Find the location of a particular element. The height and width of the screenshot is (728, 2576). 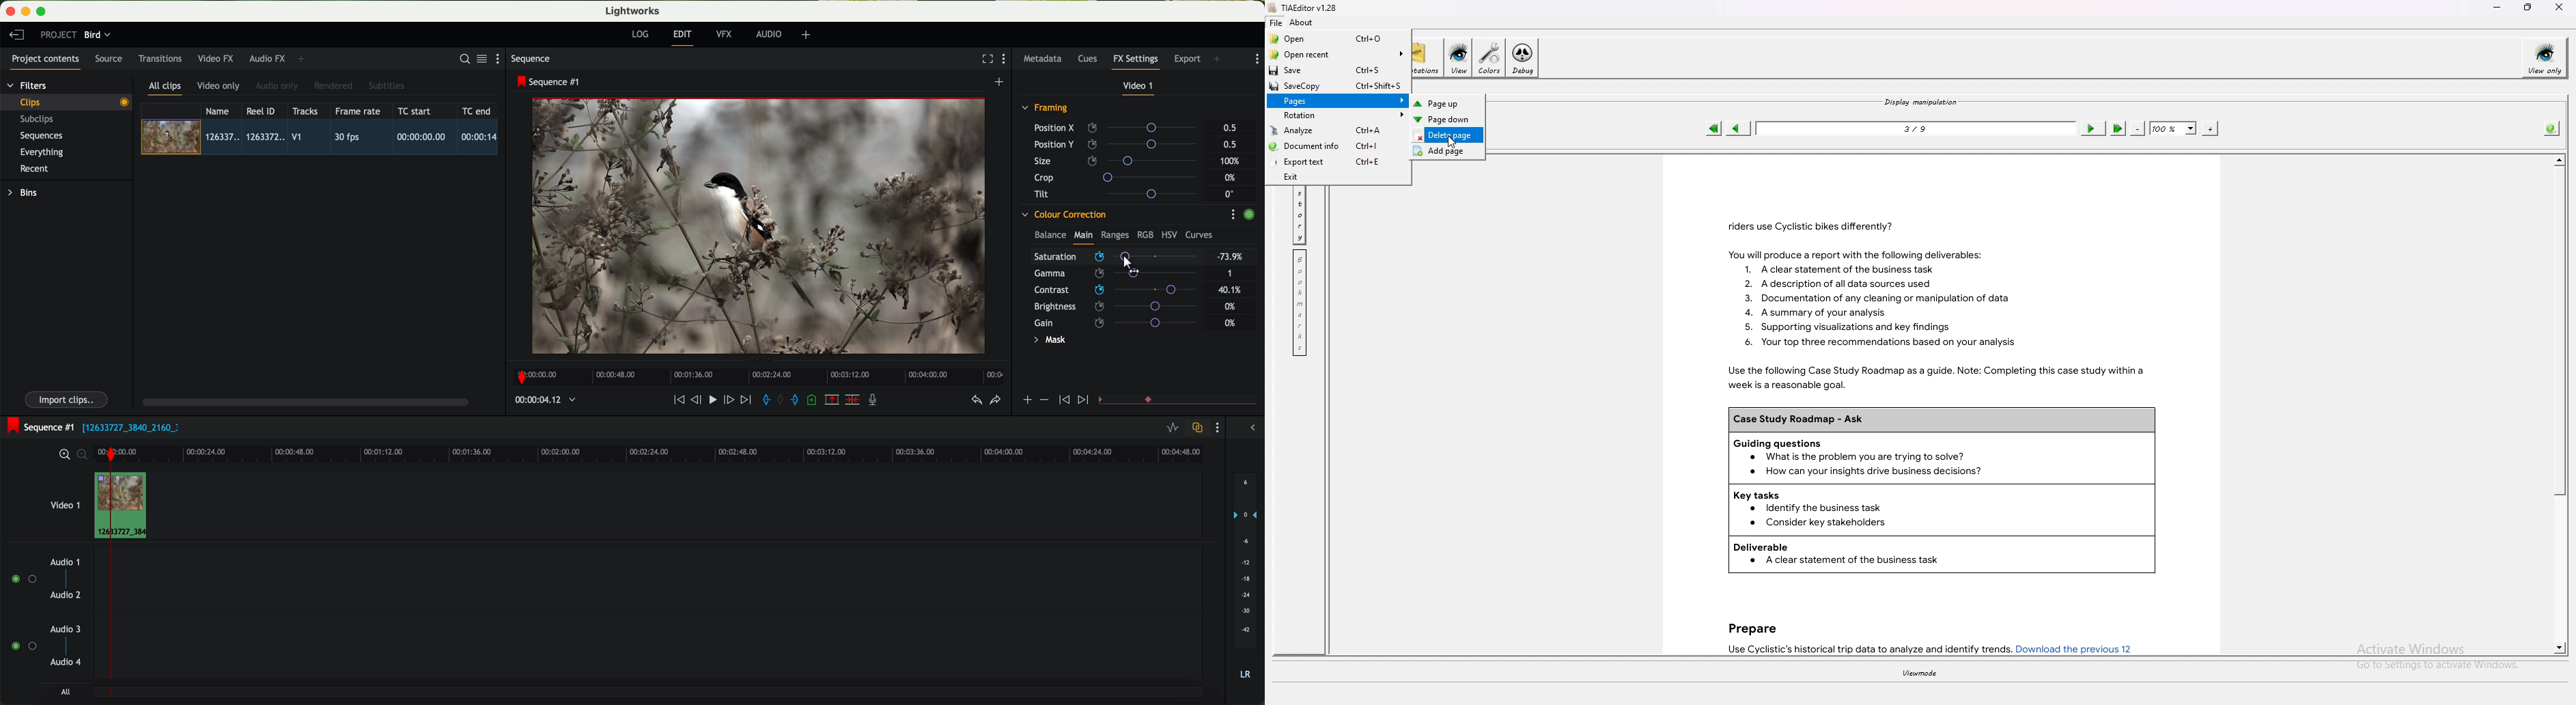

mouse up (saturation) is located at coordinates (1117, 256).